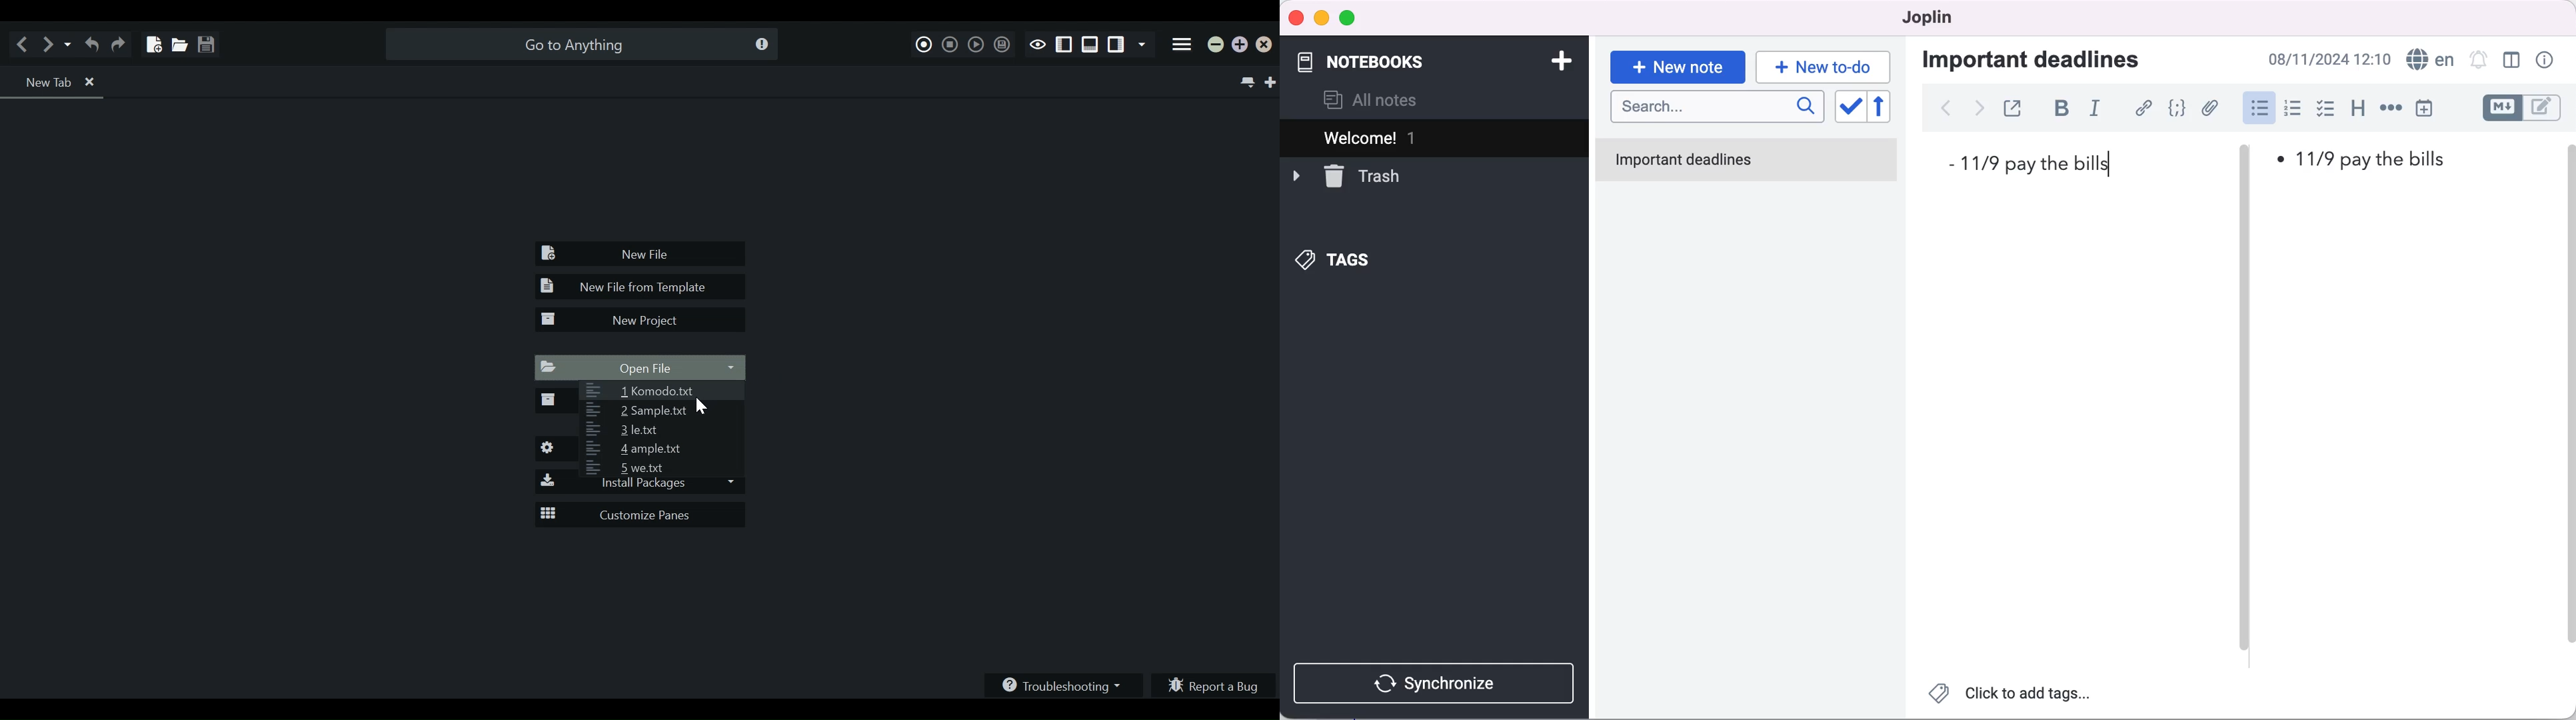 The image size is (2576, 728). I want to click on horizontal rule, so click(2390, 109).